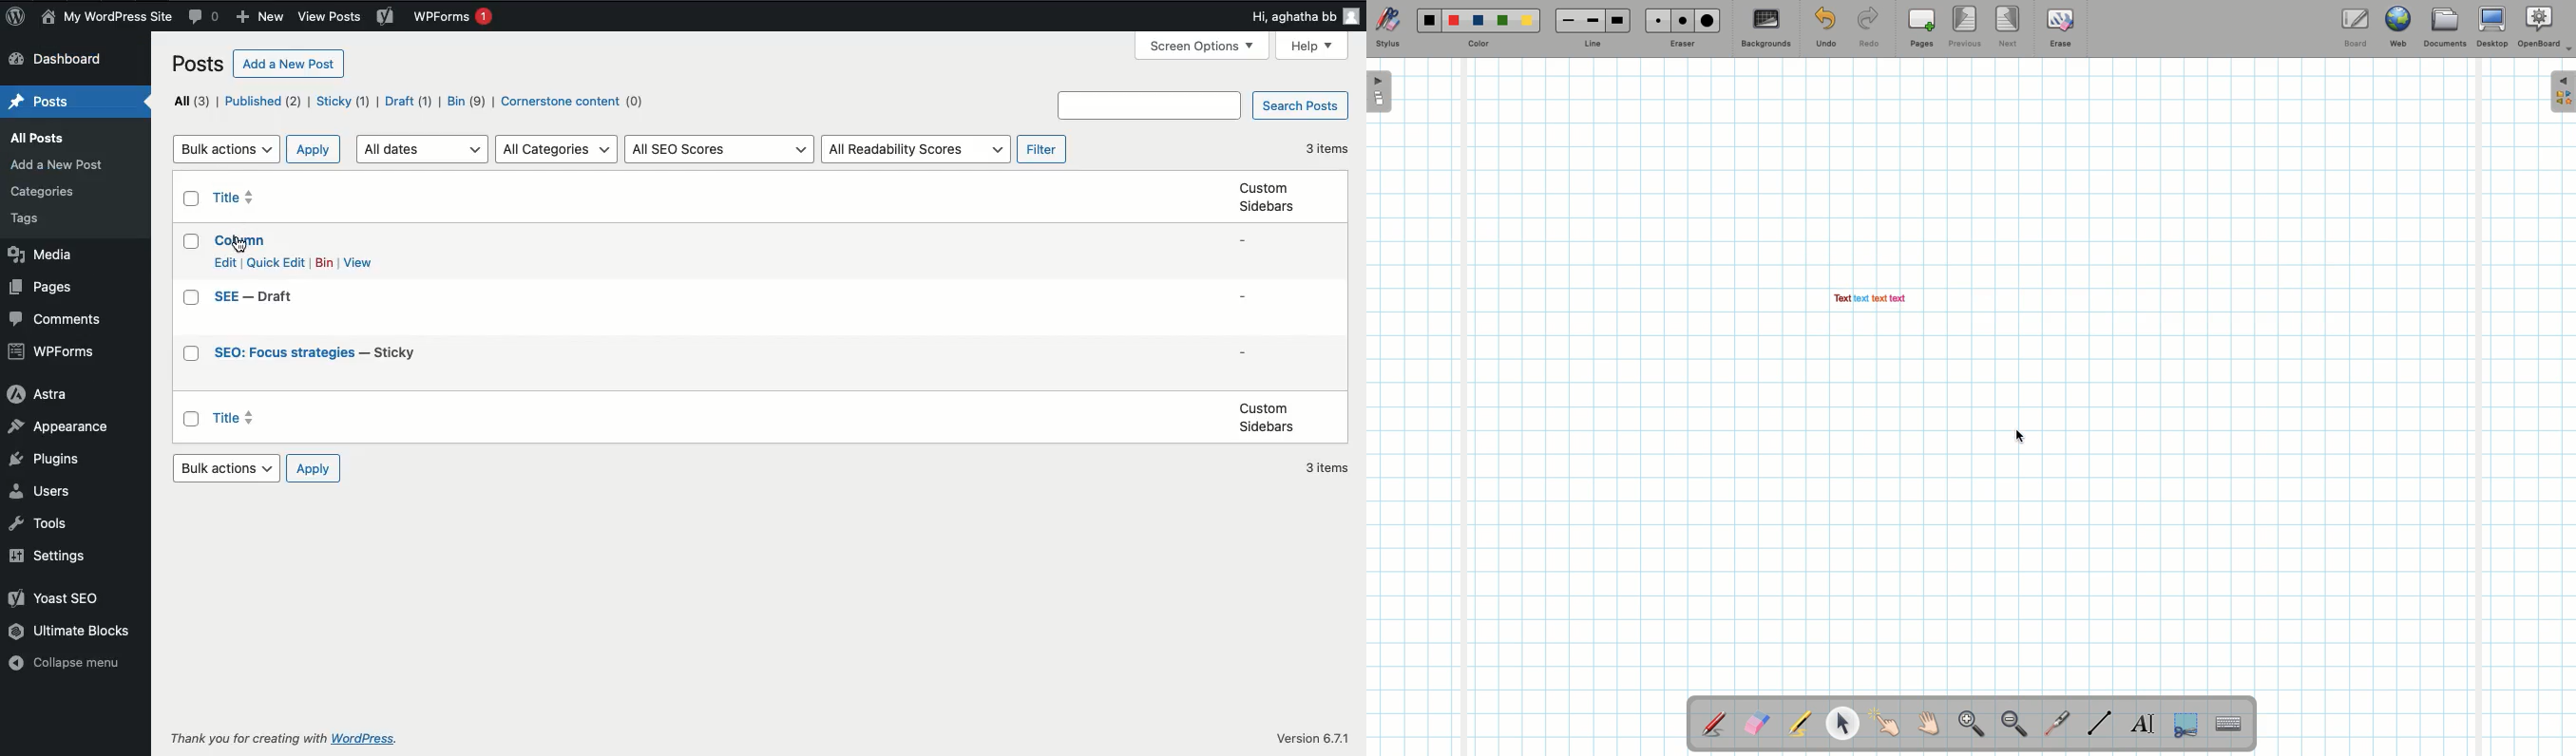 The image size is (2576, 756). Describe the element at coordinates (277, 264) in the screenshot. I see `Quick edit` at that location.